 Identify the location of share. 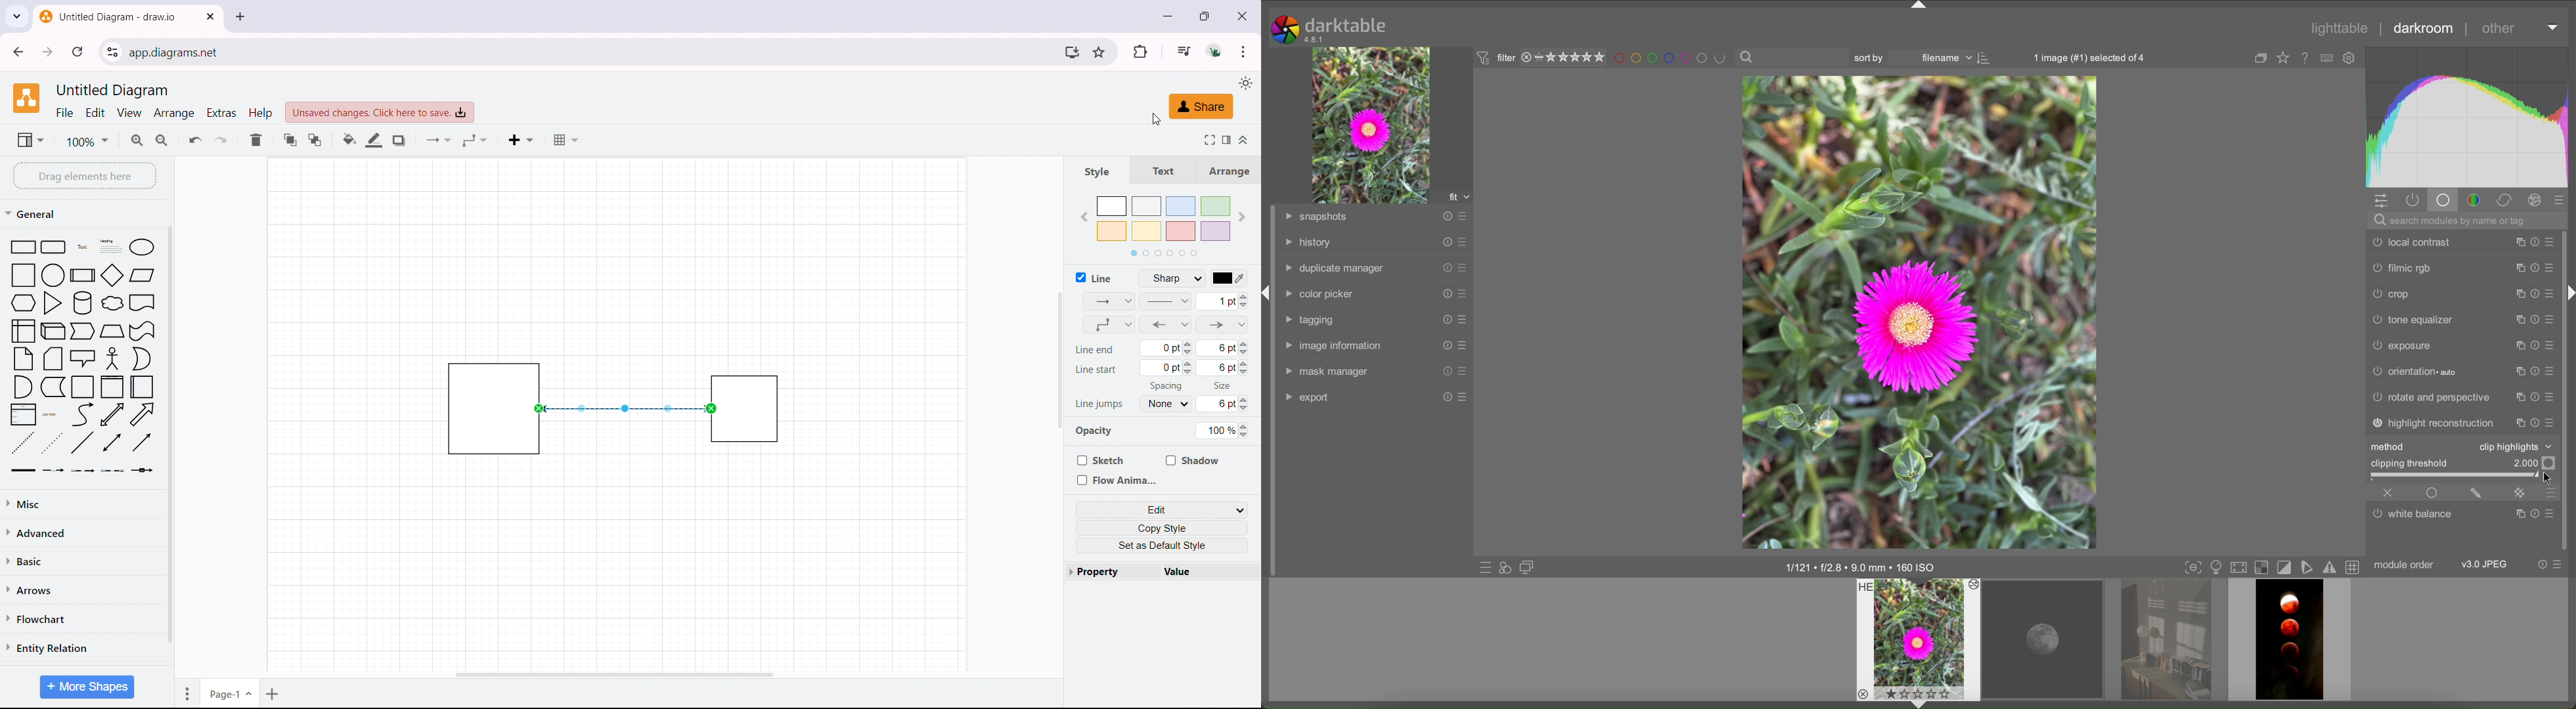
(1200, 107).